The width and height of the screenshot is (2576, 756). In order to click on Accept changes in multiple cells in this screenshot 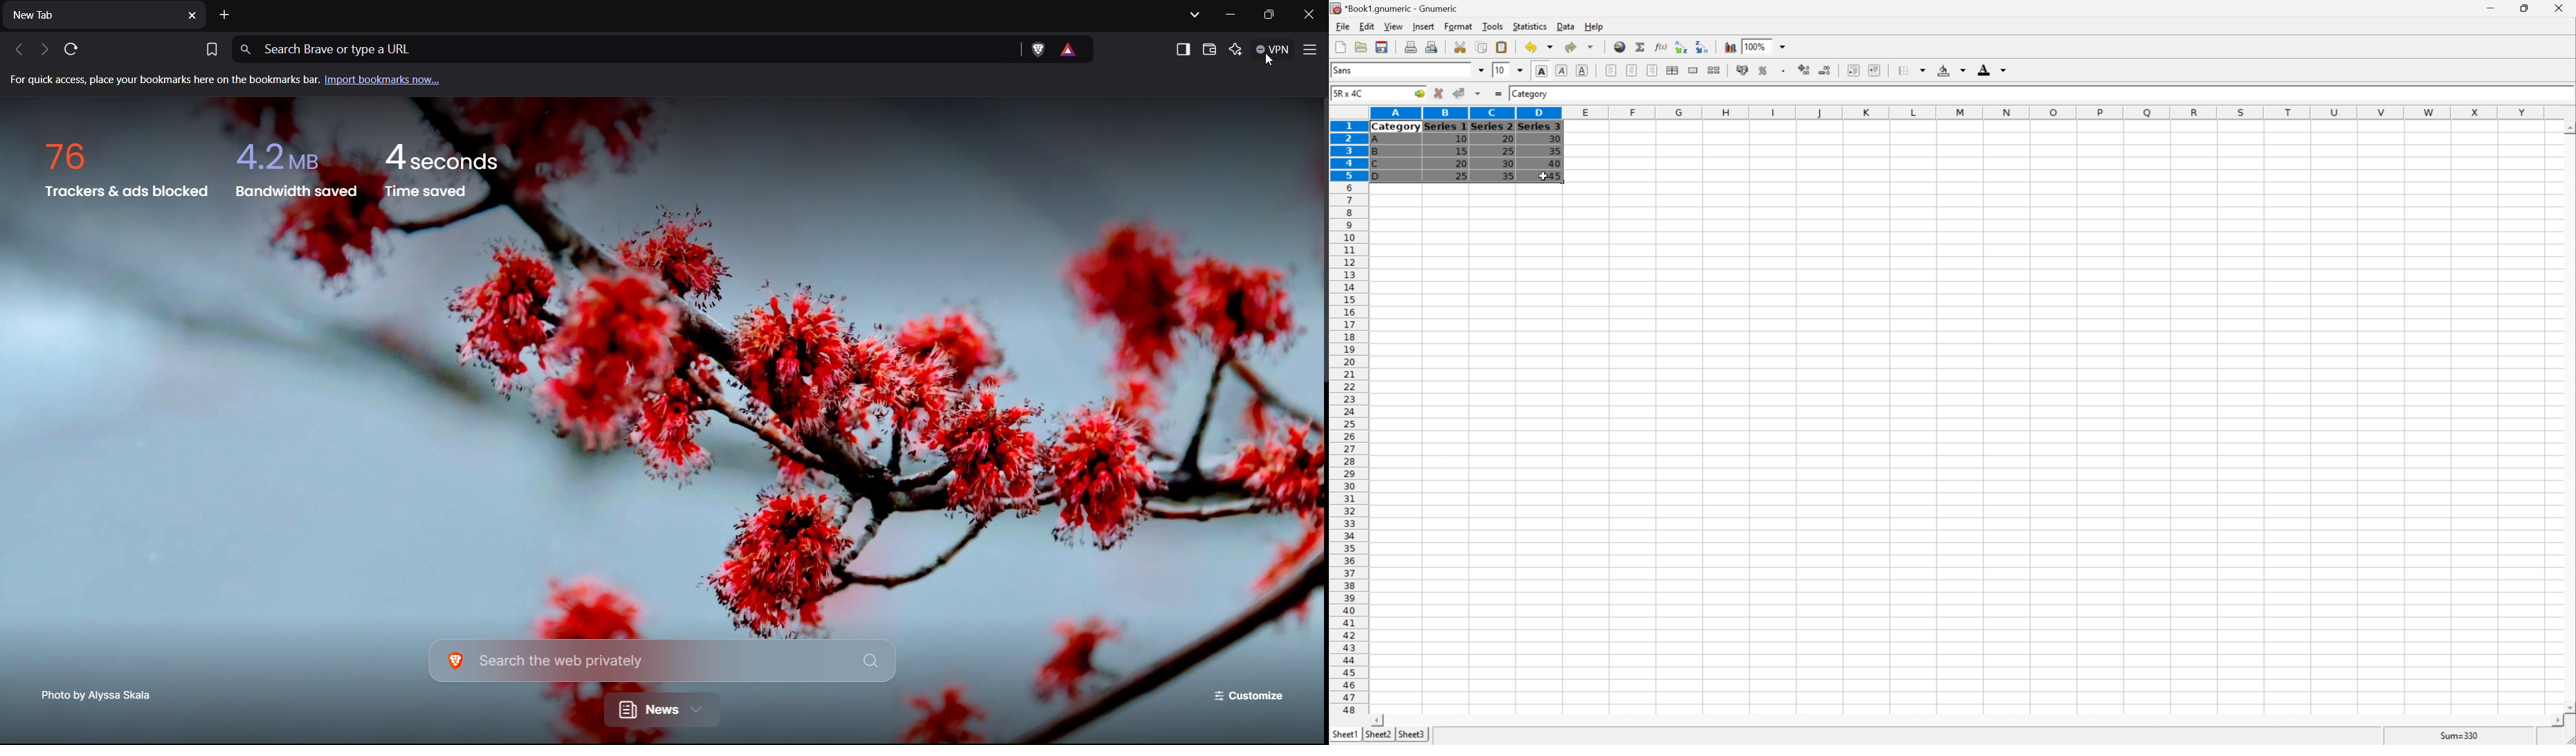, I will do `click(1477, 93)`.